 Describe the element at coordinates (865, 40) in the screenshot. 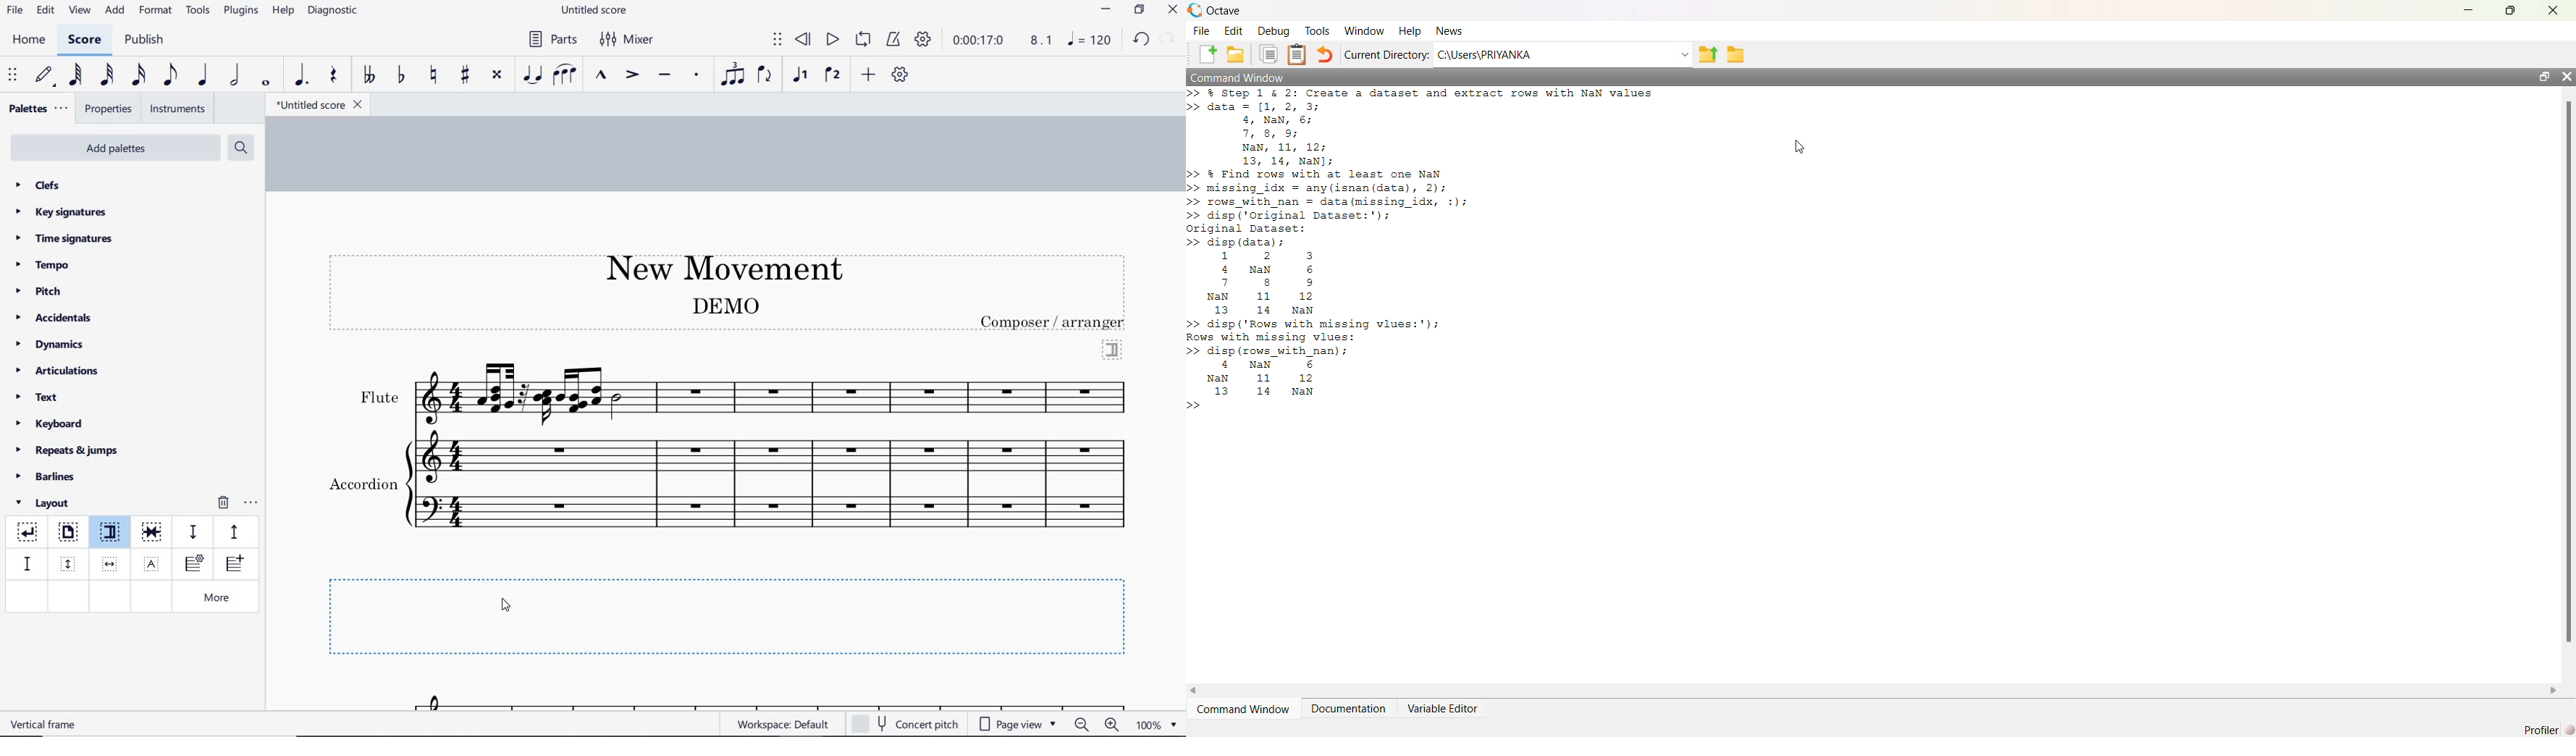

I see `loop playback` at that location.